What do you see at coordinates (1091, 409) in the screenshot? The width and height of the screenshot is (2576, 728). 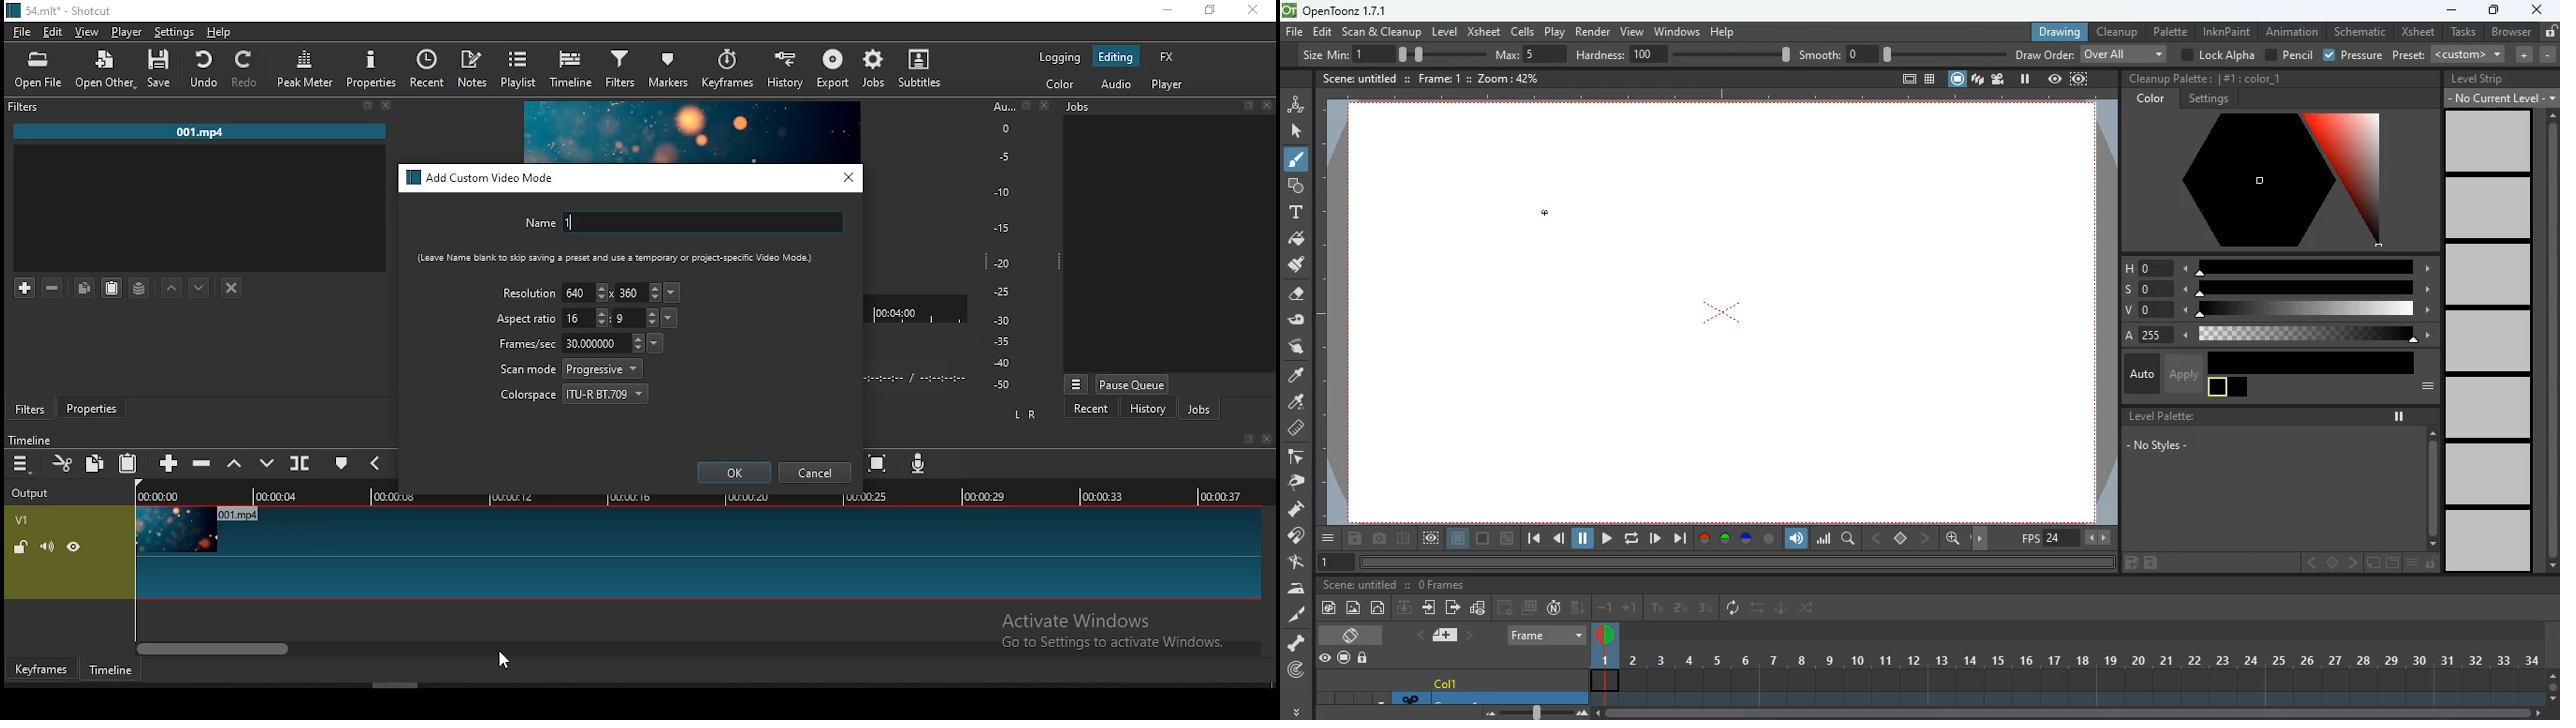 I see `recent` at bounding box center [1091, 409].